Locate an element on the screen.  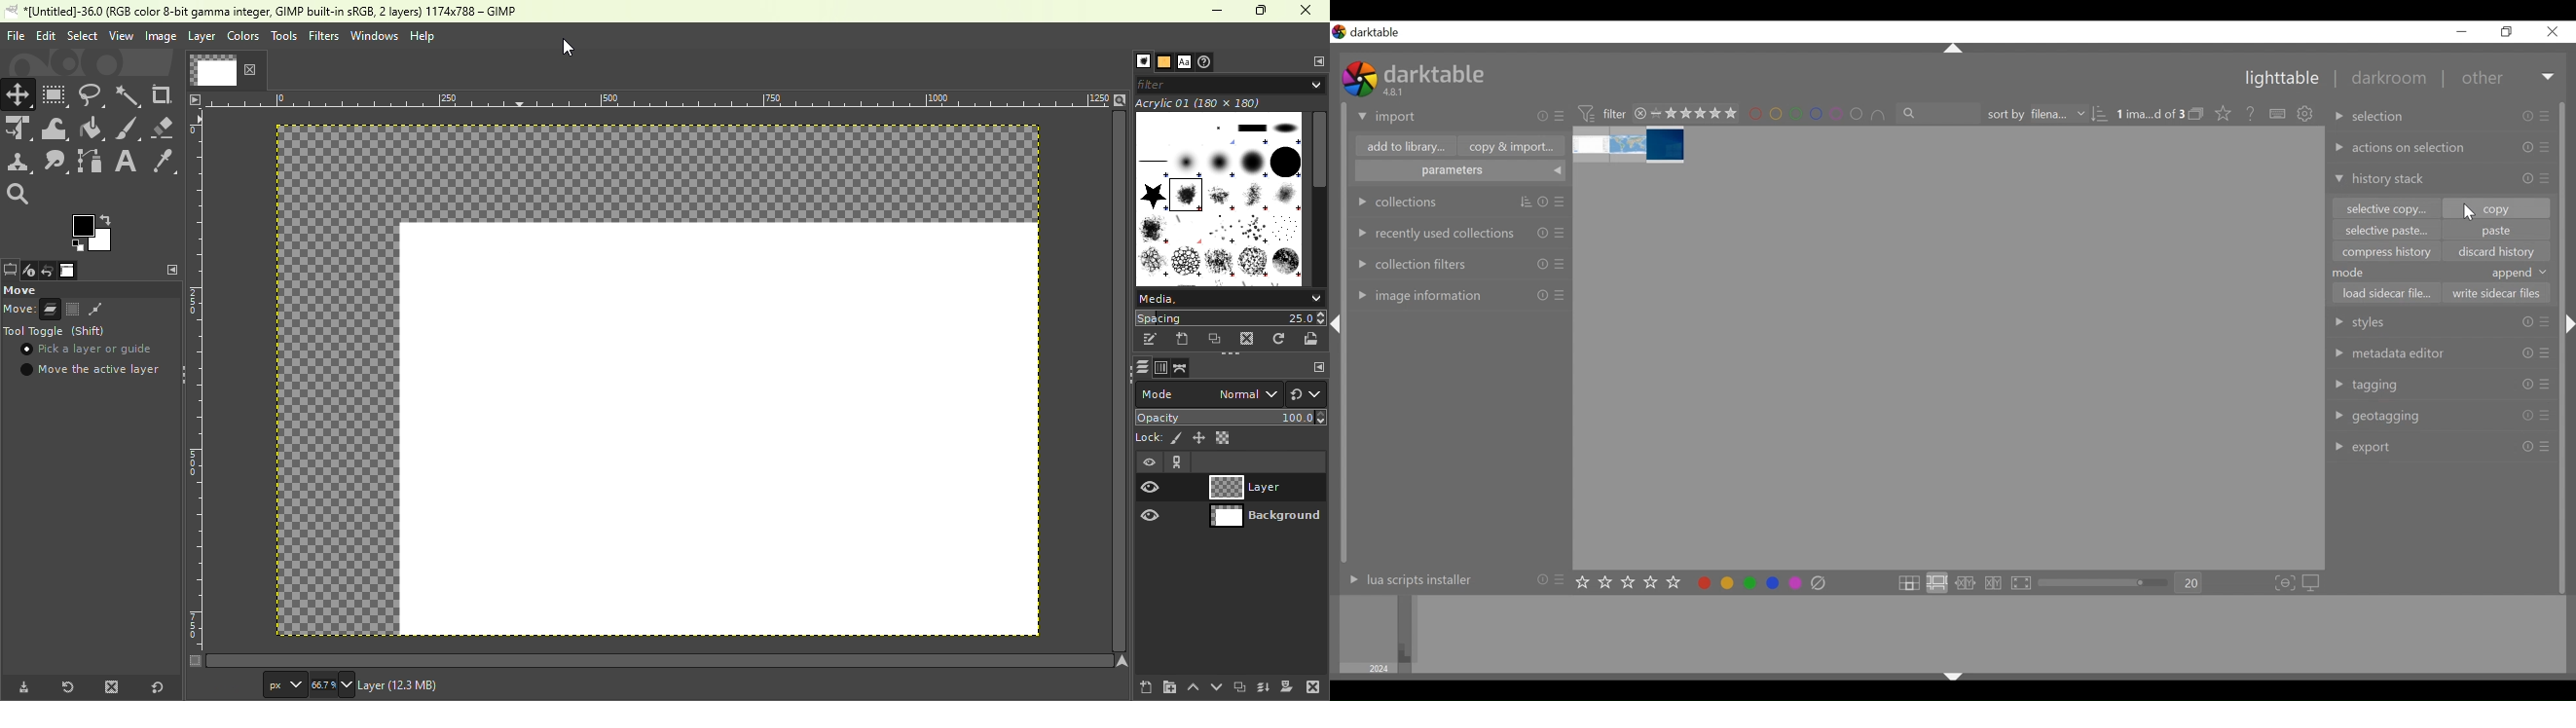
Switch to another group of modes is located at coordinates (1306, 394).